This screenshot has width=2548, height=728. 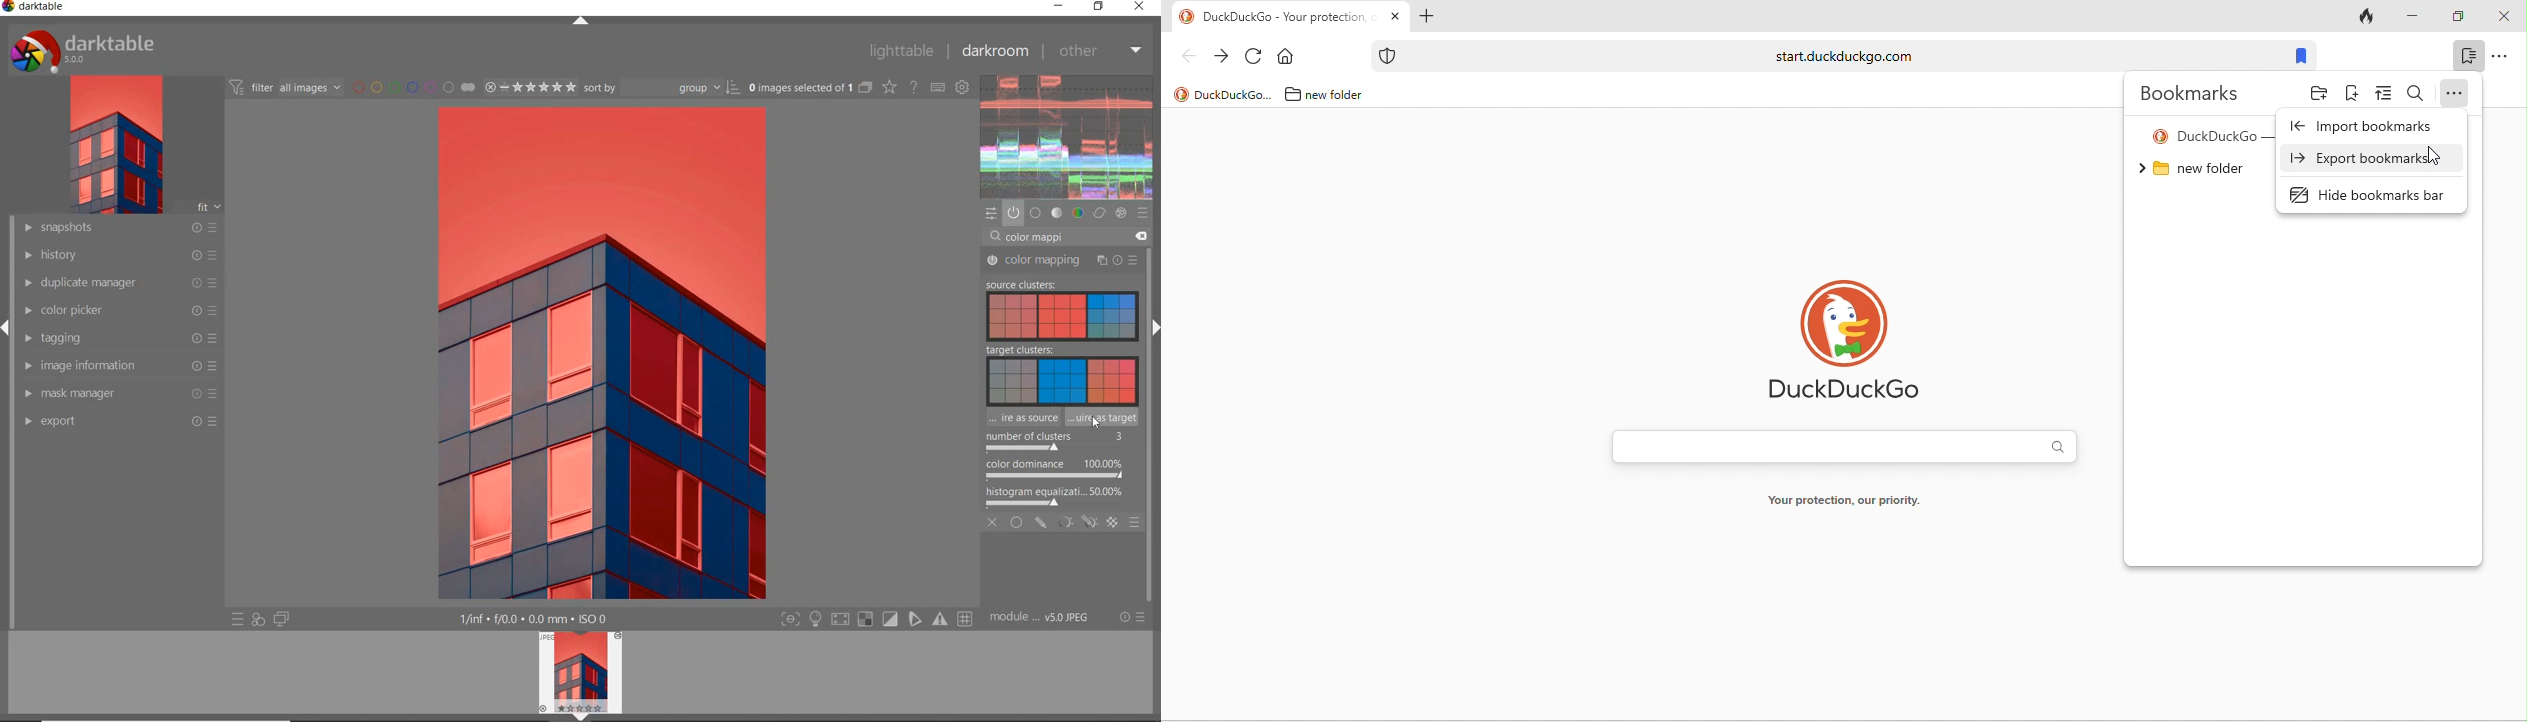 I want to click on toggle modes, so click(x=878, y=619).